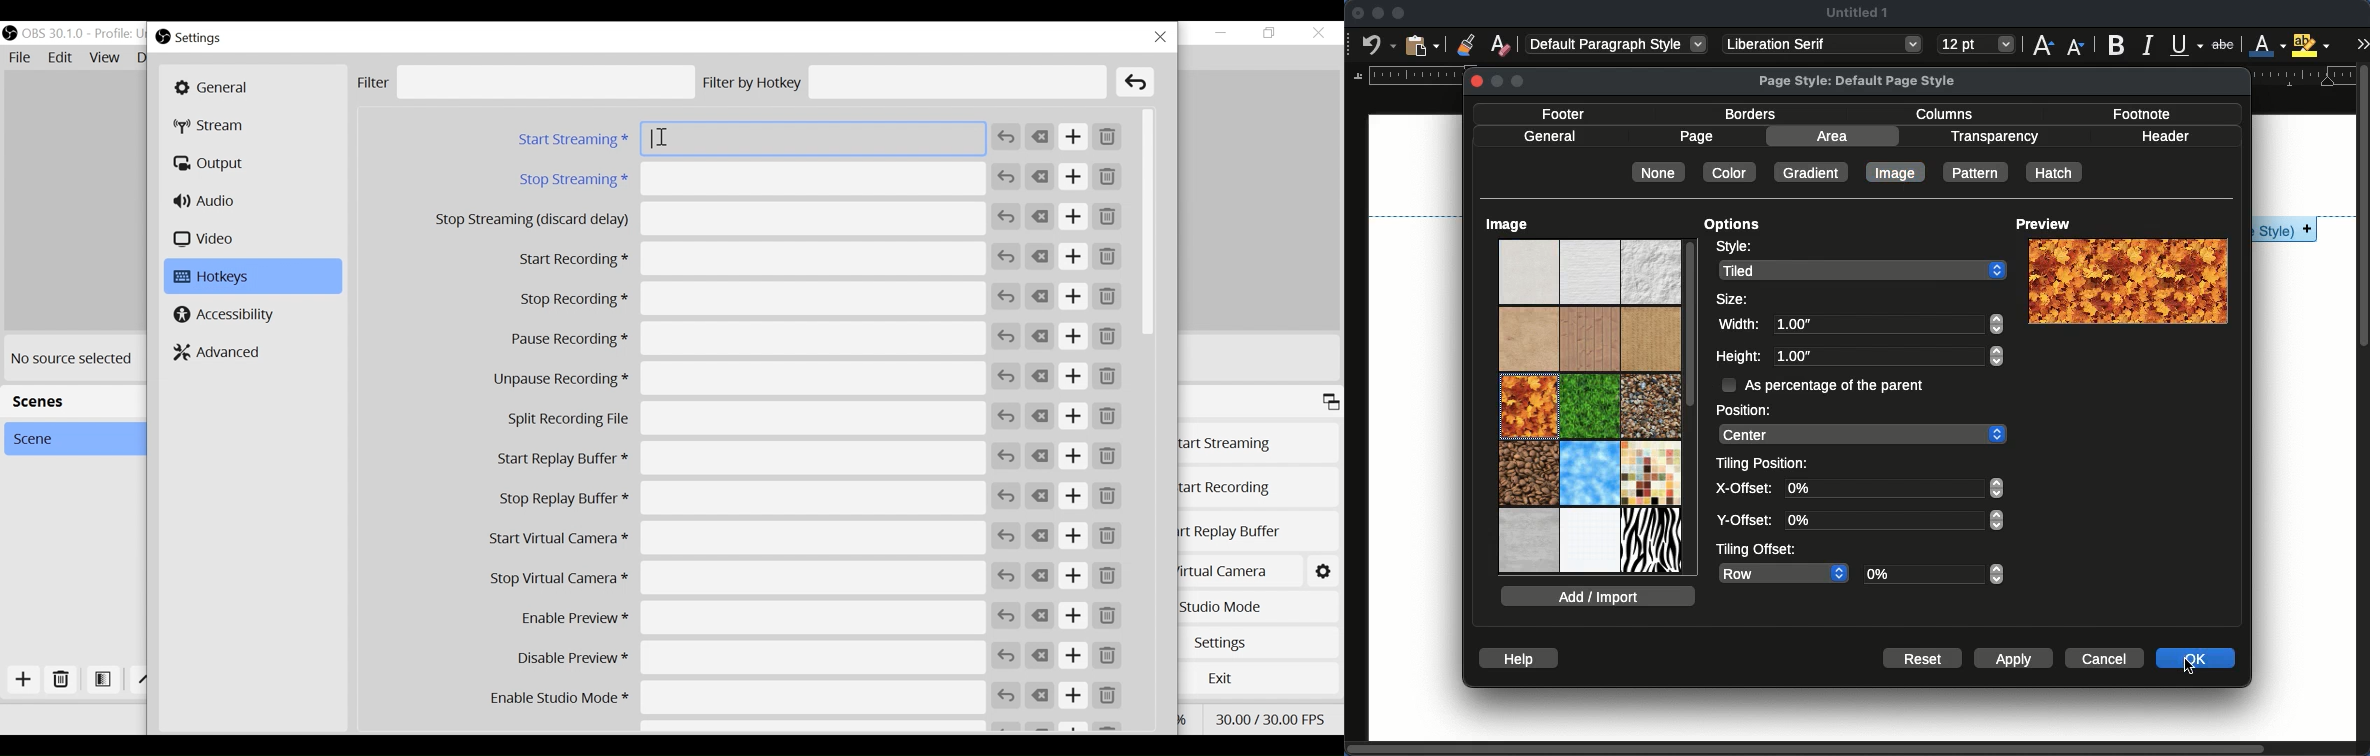  Describe the element at coordinates (1040, 217) in the screenshot. I see `Clear` at that location.